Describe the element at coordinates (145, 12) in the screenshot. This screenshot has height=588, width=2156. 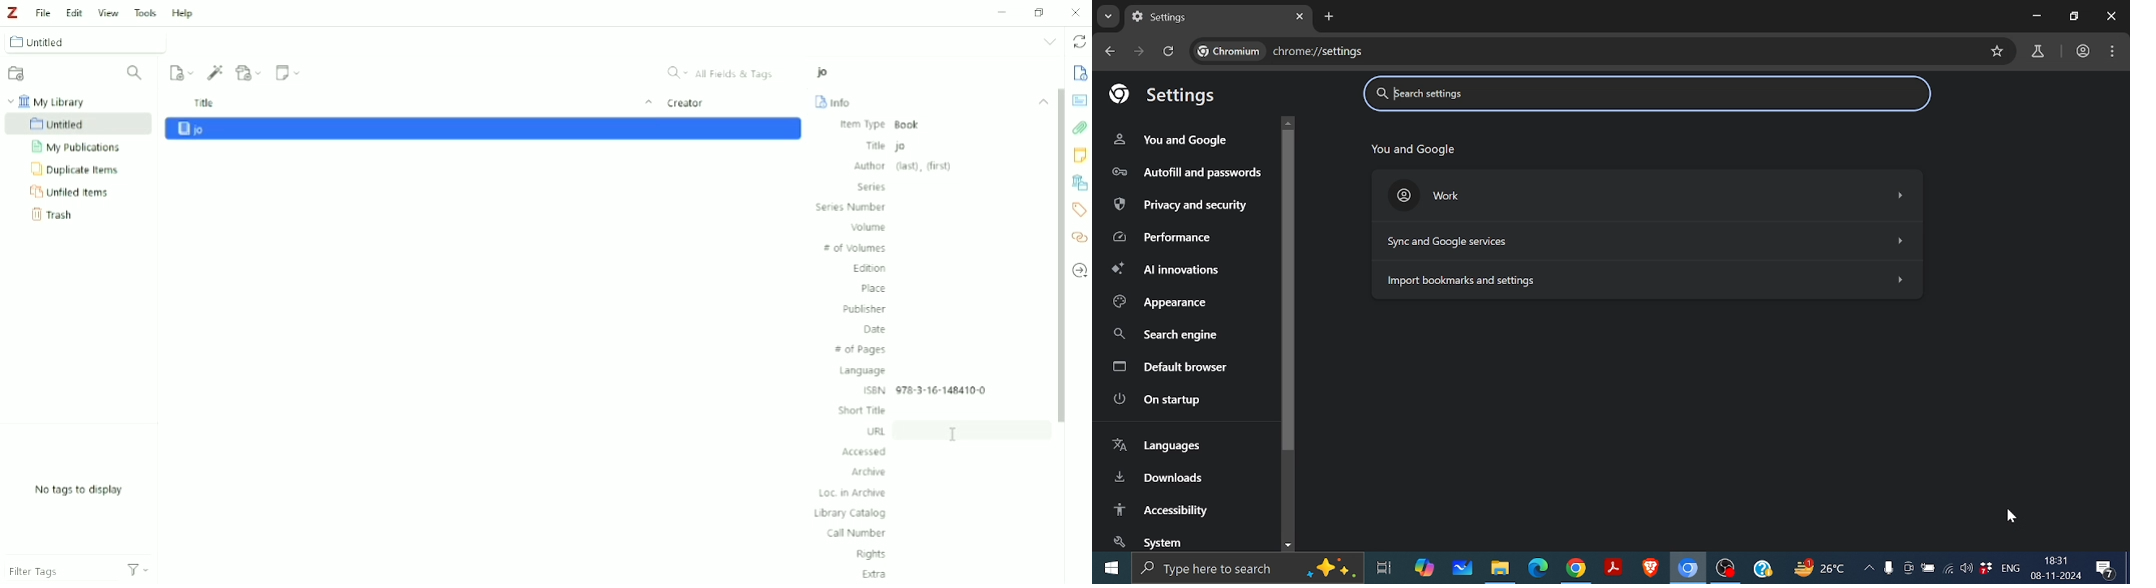
I see `Tools` at that location.